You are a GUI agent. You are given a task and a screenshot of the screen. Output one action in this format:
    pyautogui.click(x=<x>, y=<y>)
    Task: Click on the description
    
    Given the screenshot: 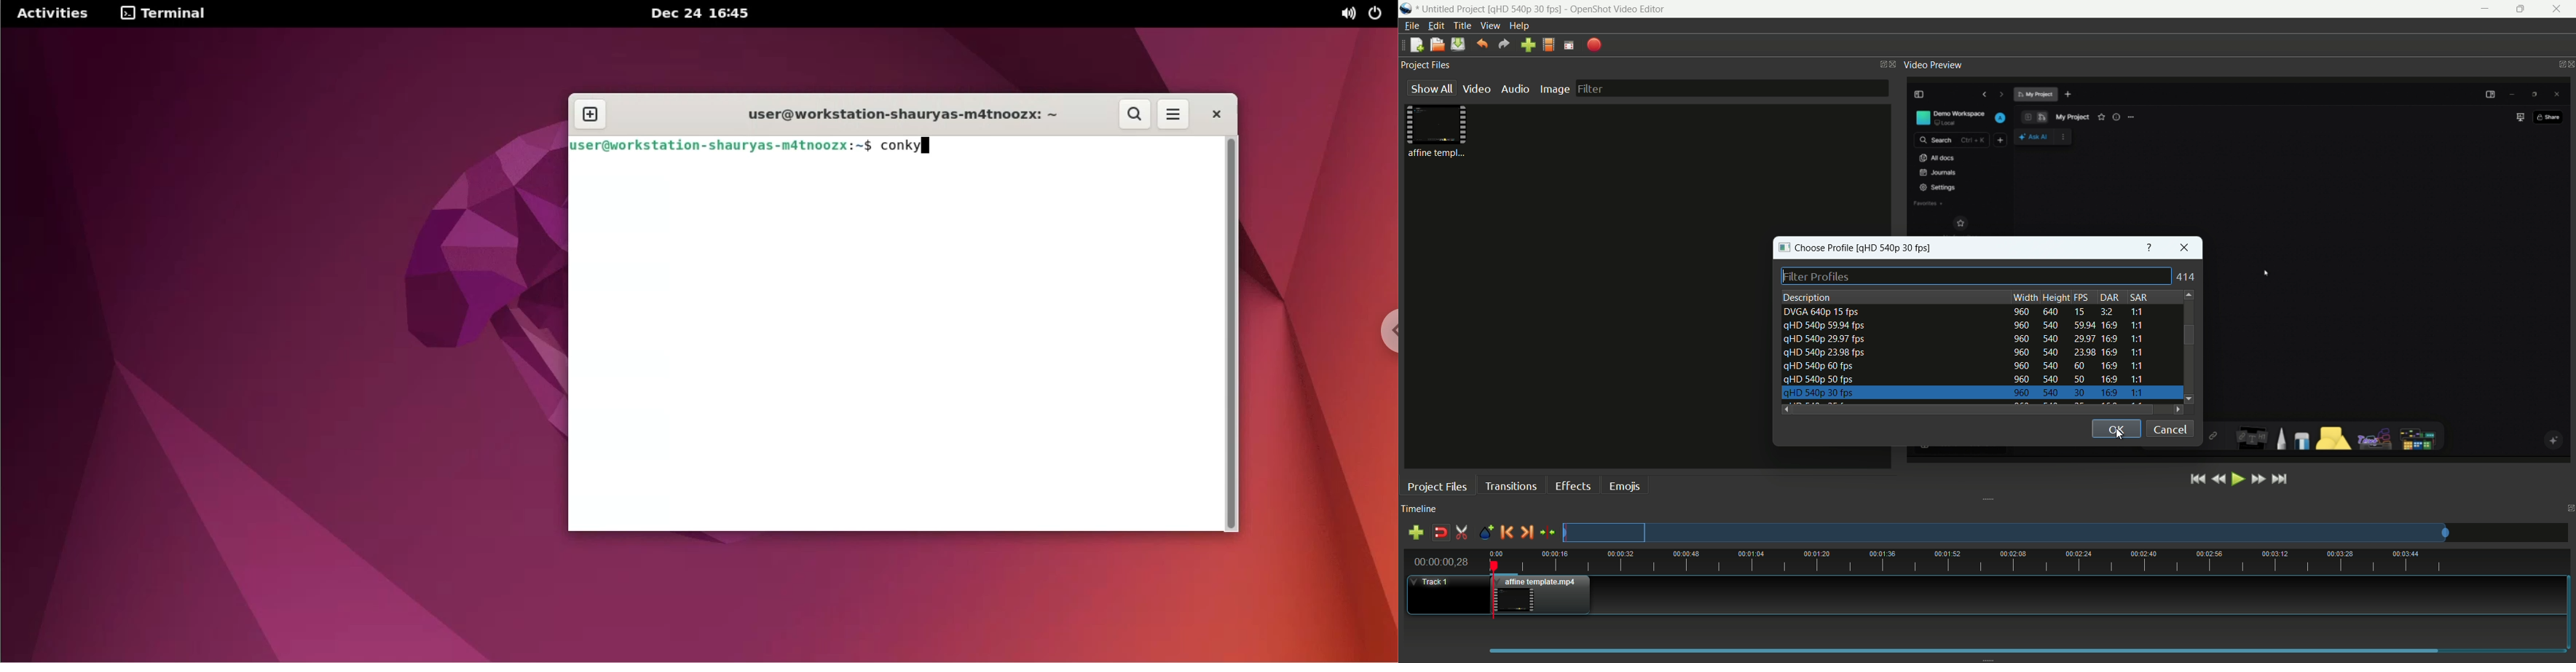 What is the action you would take?
    pyautogui.click(x=1808, y=298)
    